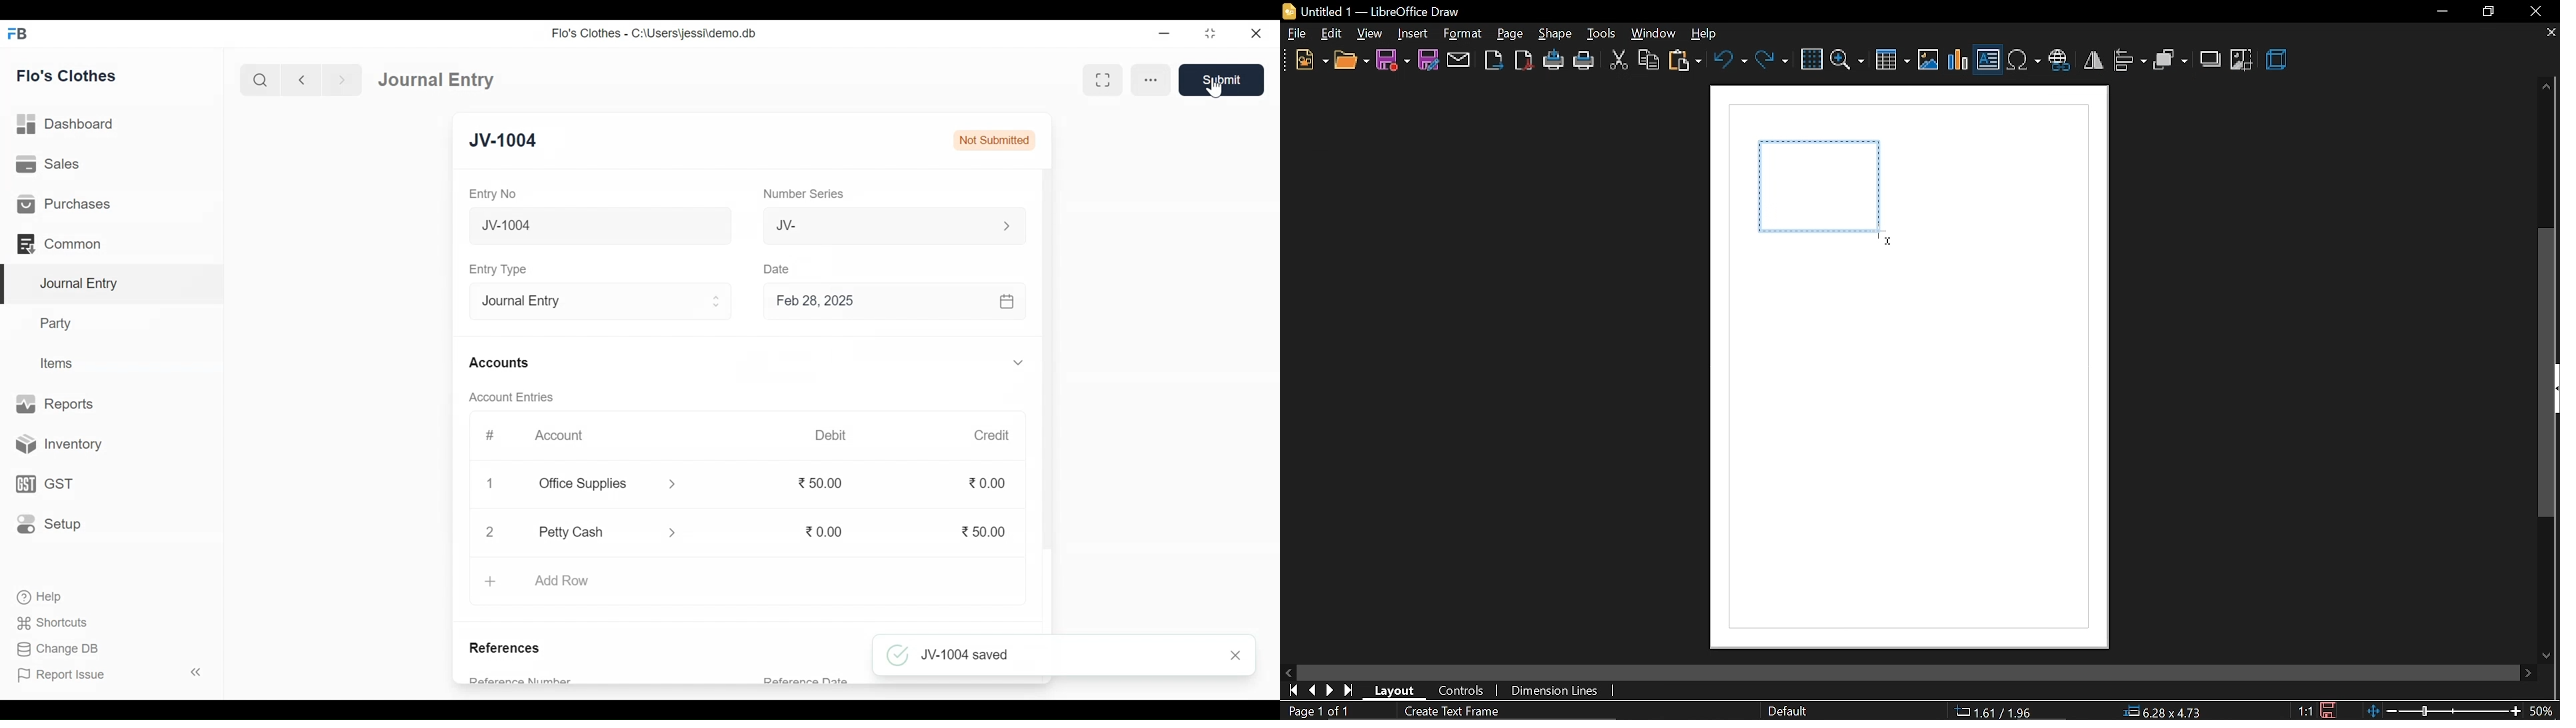 Image resolution: width=2576 pixels, height=728 pixels. What do you see at coordinates (1298, 36) in the screenshot?
I see `file` at bounding box center [1298, 36].